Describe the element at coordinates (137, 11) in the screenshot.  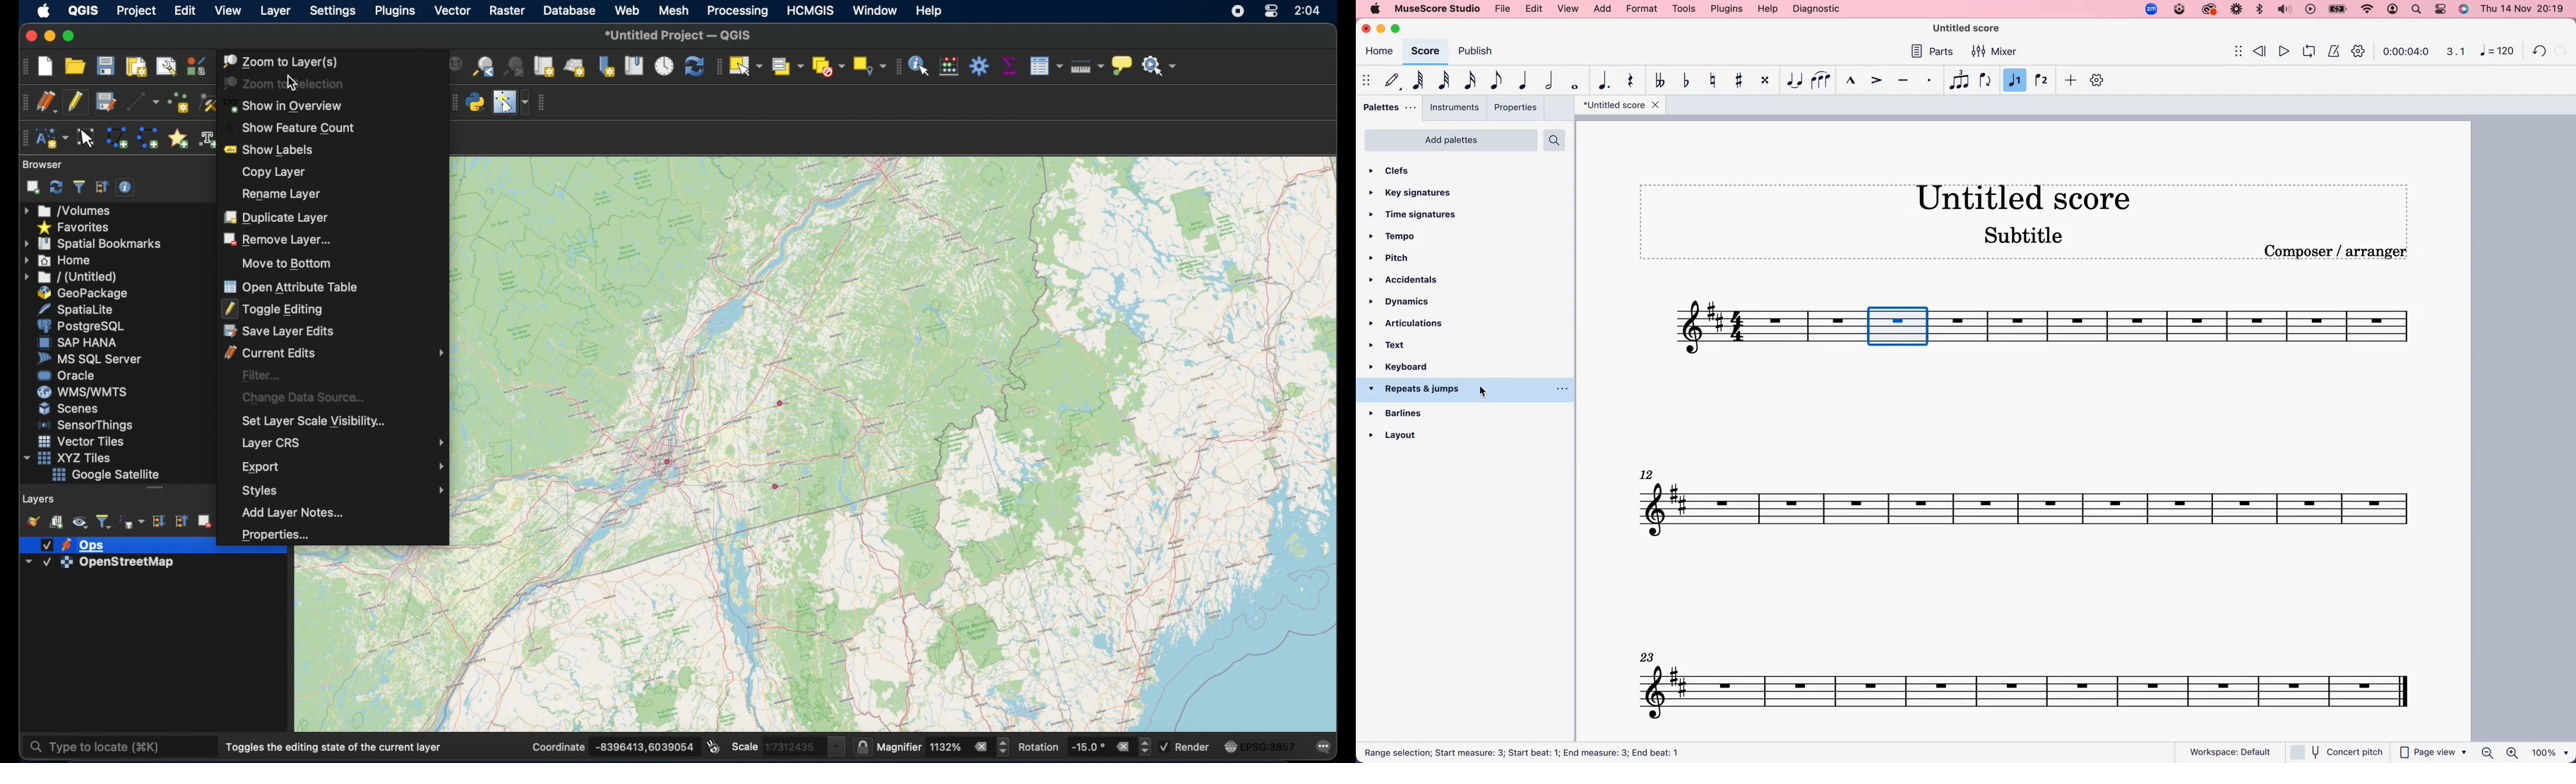
I see `project` at that location.